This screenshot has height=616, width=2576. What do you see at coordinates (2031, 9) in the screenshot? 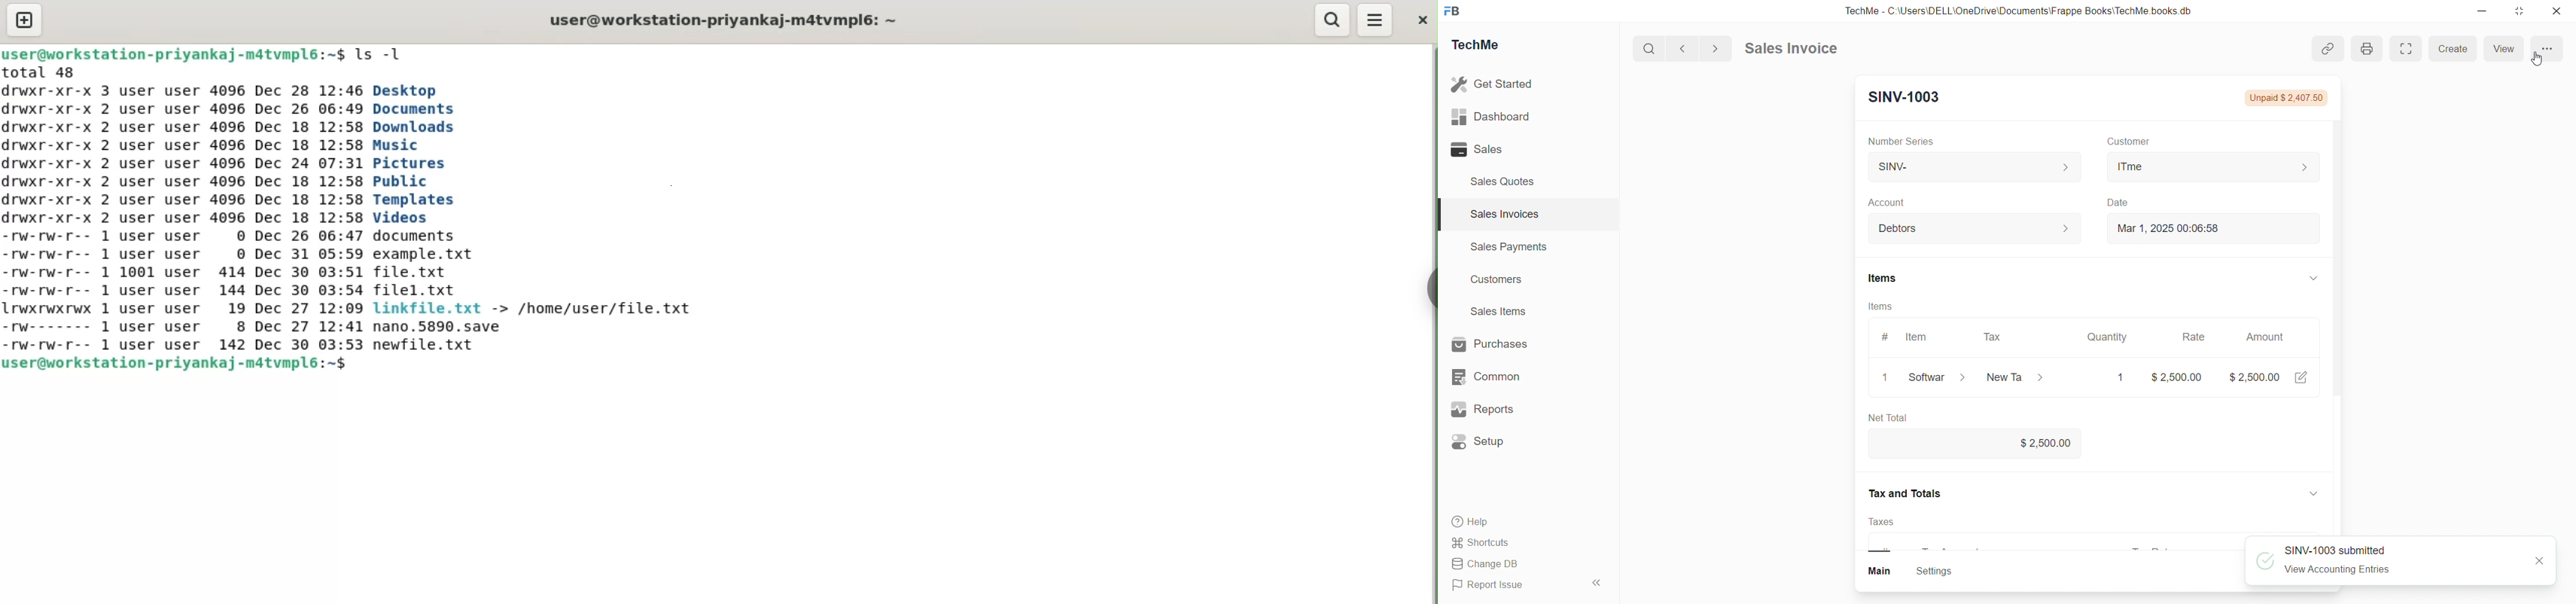
I see `TechMe - C-\Users\DELL\OneDrive\Documents\Frappe Books'TechMe books db` at bounding box center [2031, 9].